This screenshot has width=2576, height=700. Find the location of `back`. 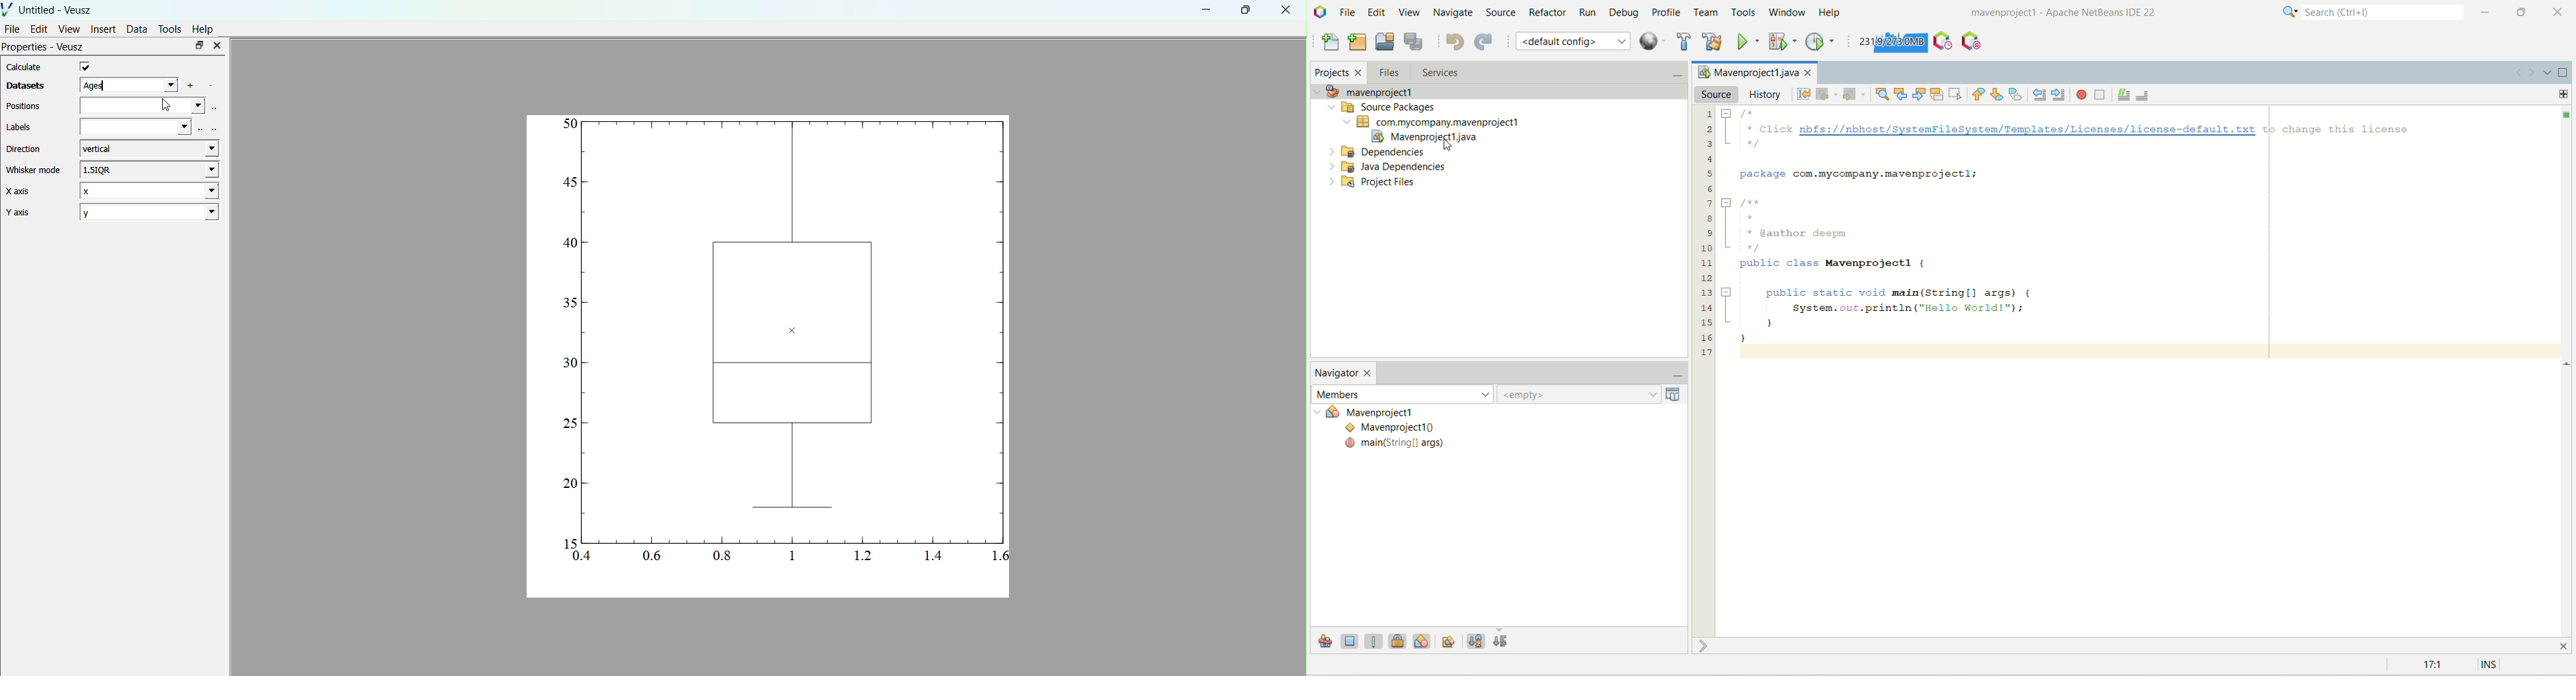

back is located at coordinates (1825, 95).